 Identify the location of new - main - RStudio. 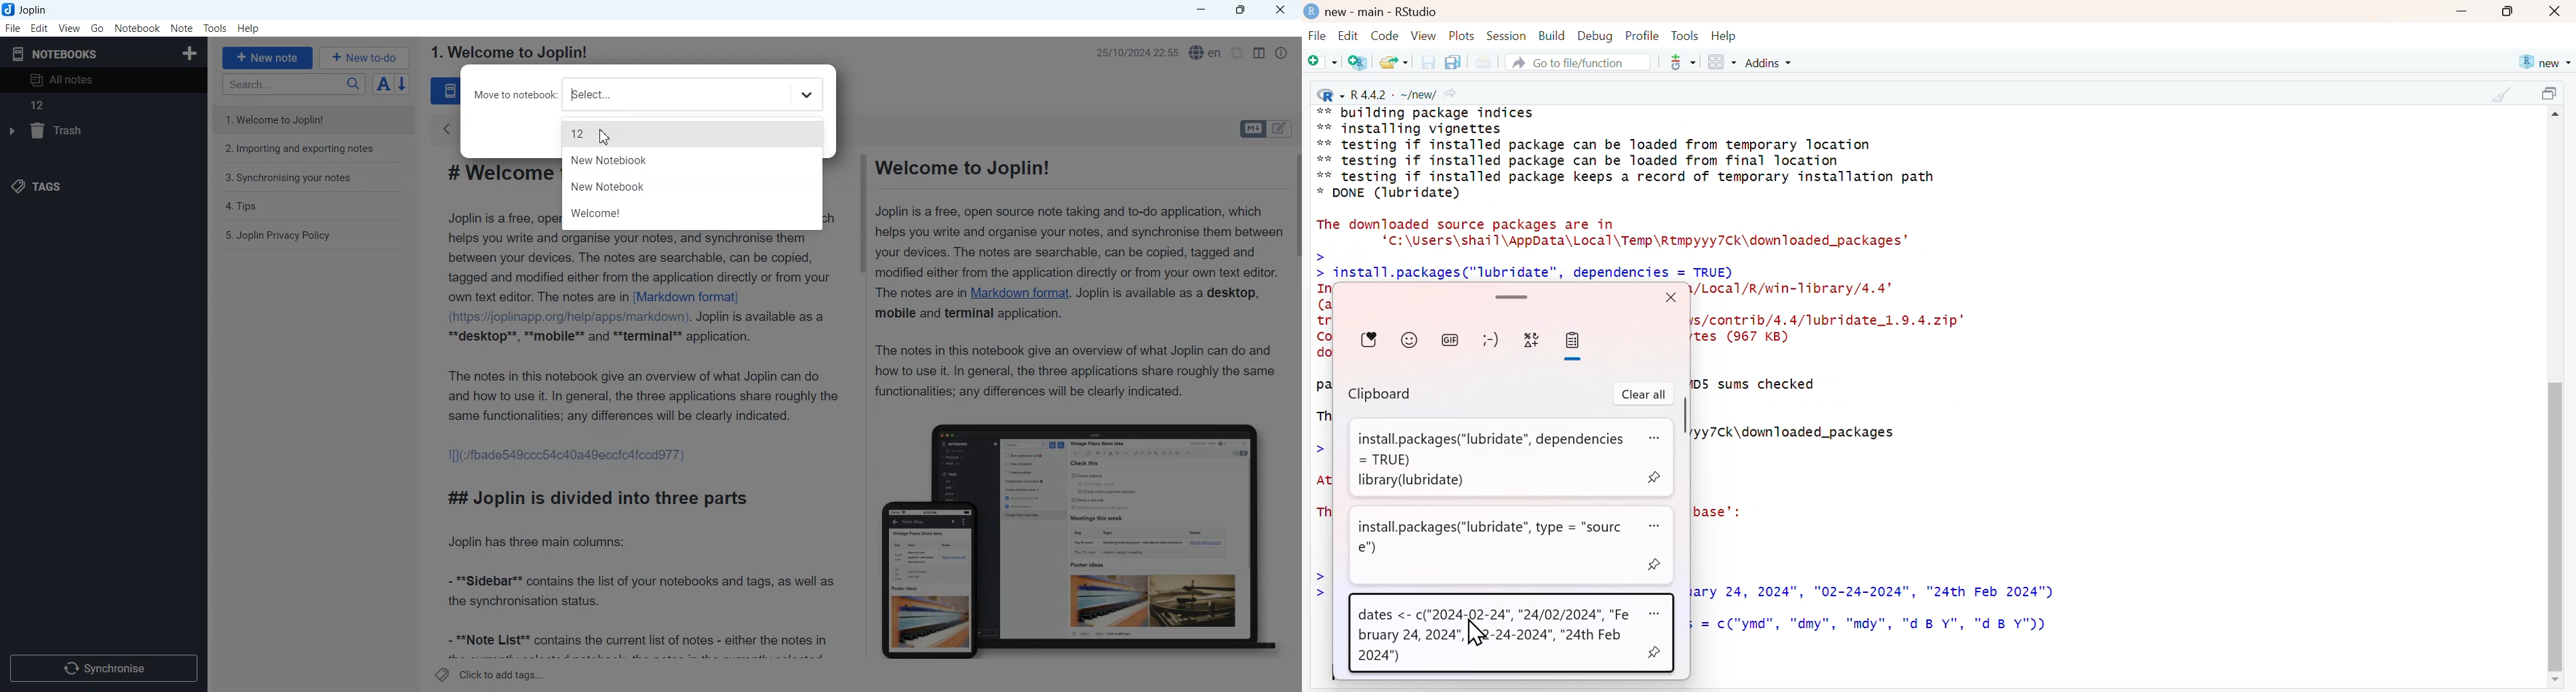
(1383, 12).